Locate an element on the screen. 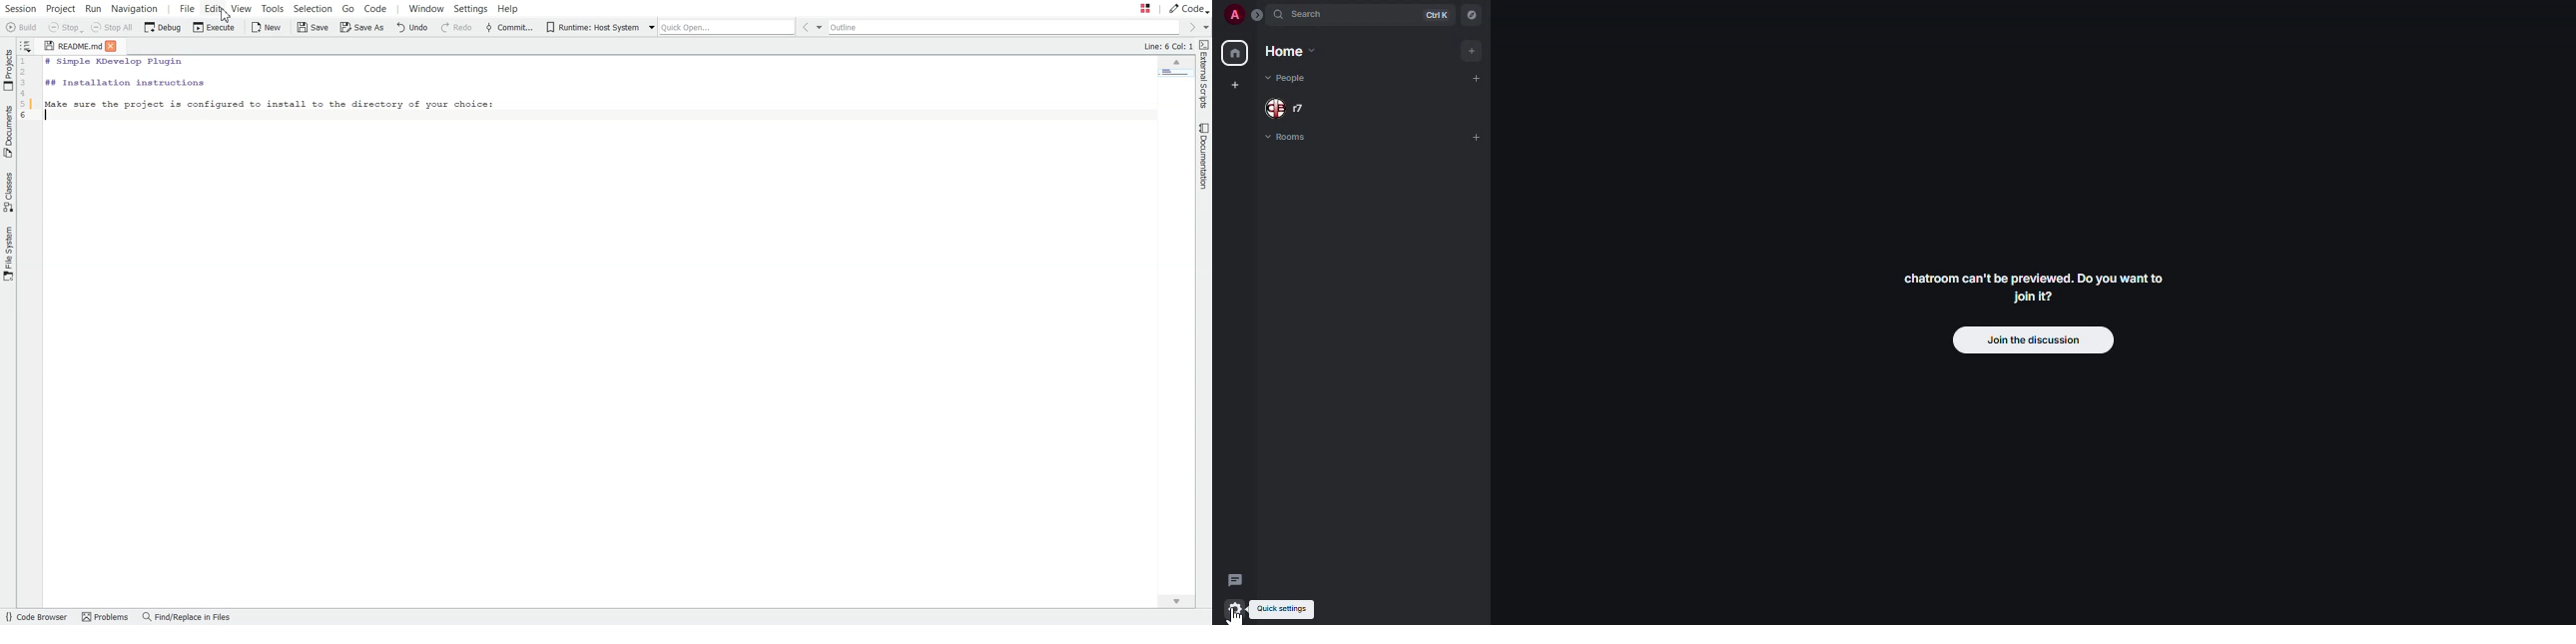 The image size is (2576, 644). Stop is located at coordinates (65, 28).